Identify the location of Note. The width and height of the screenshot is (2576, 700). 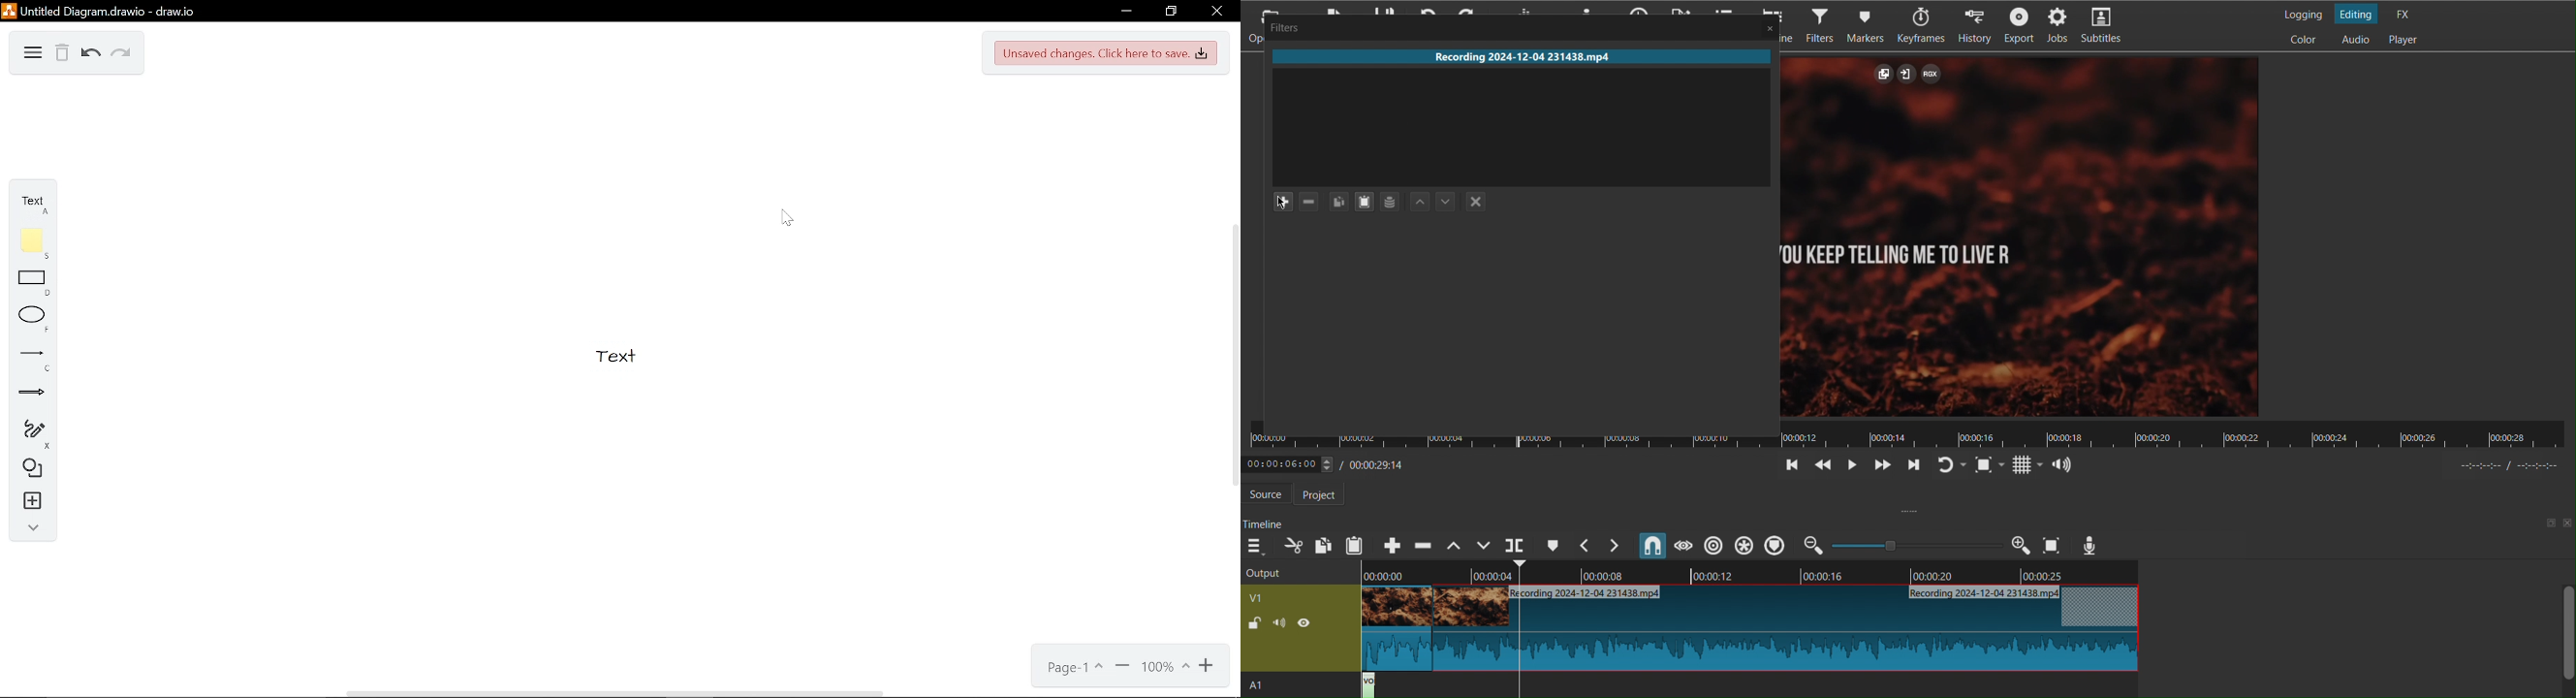
(27, 243).